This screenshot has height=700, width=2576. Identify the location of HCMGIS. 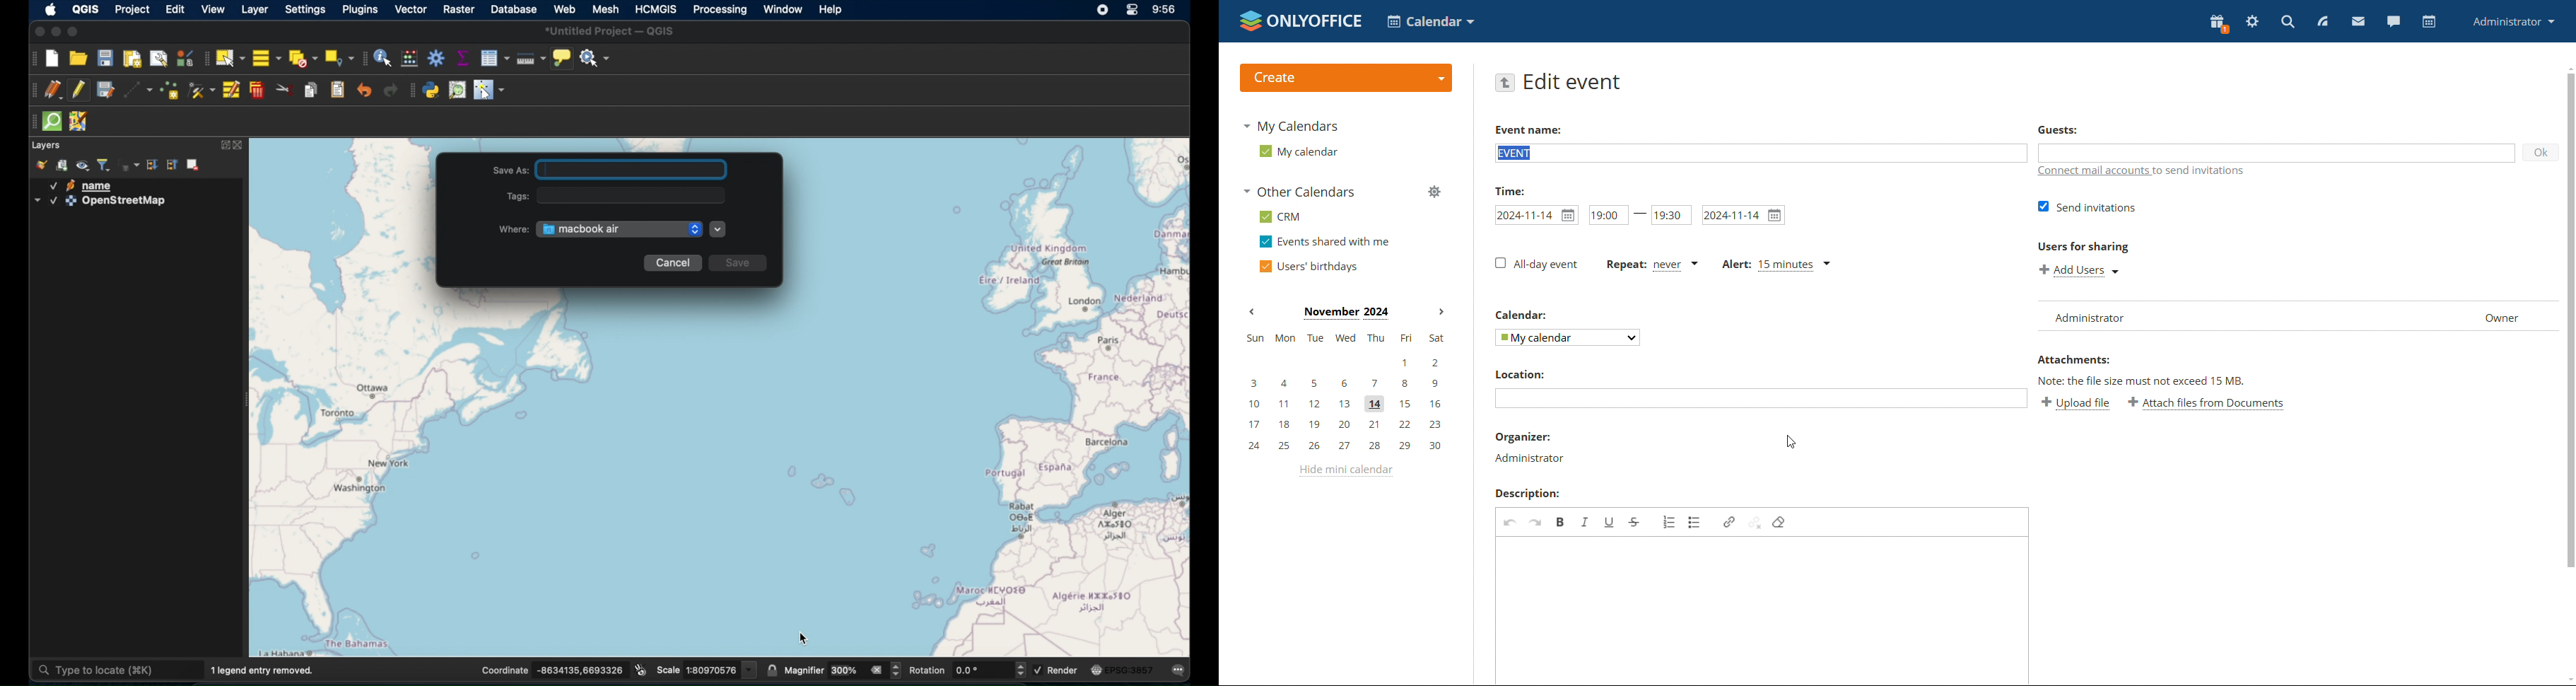
(656, 9).